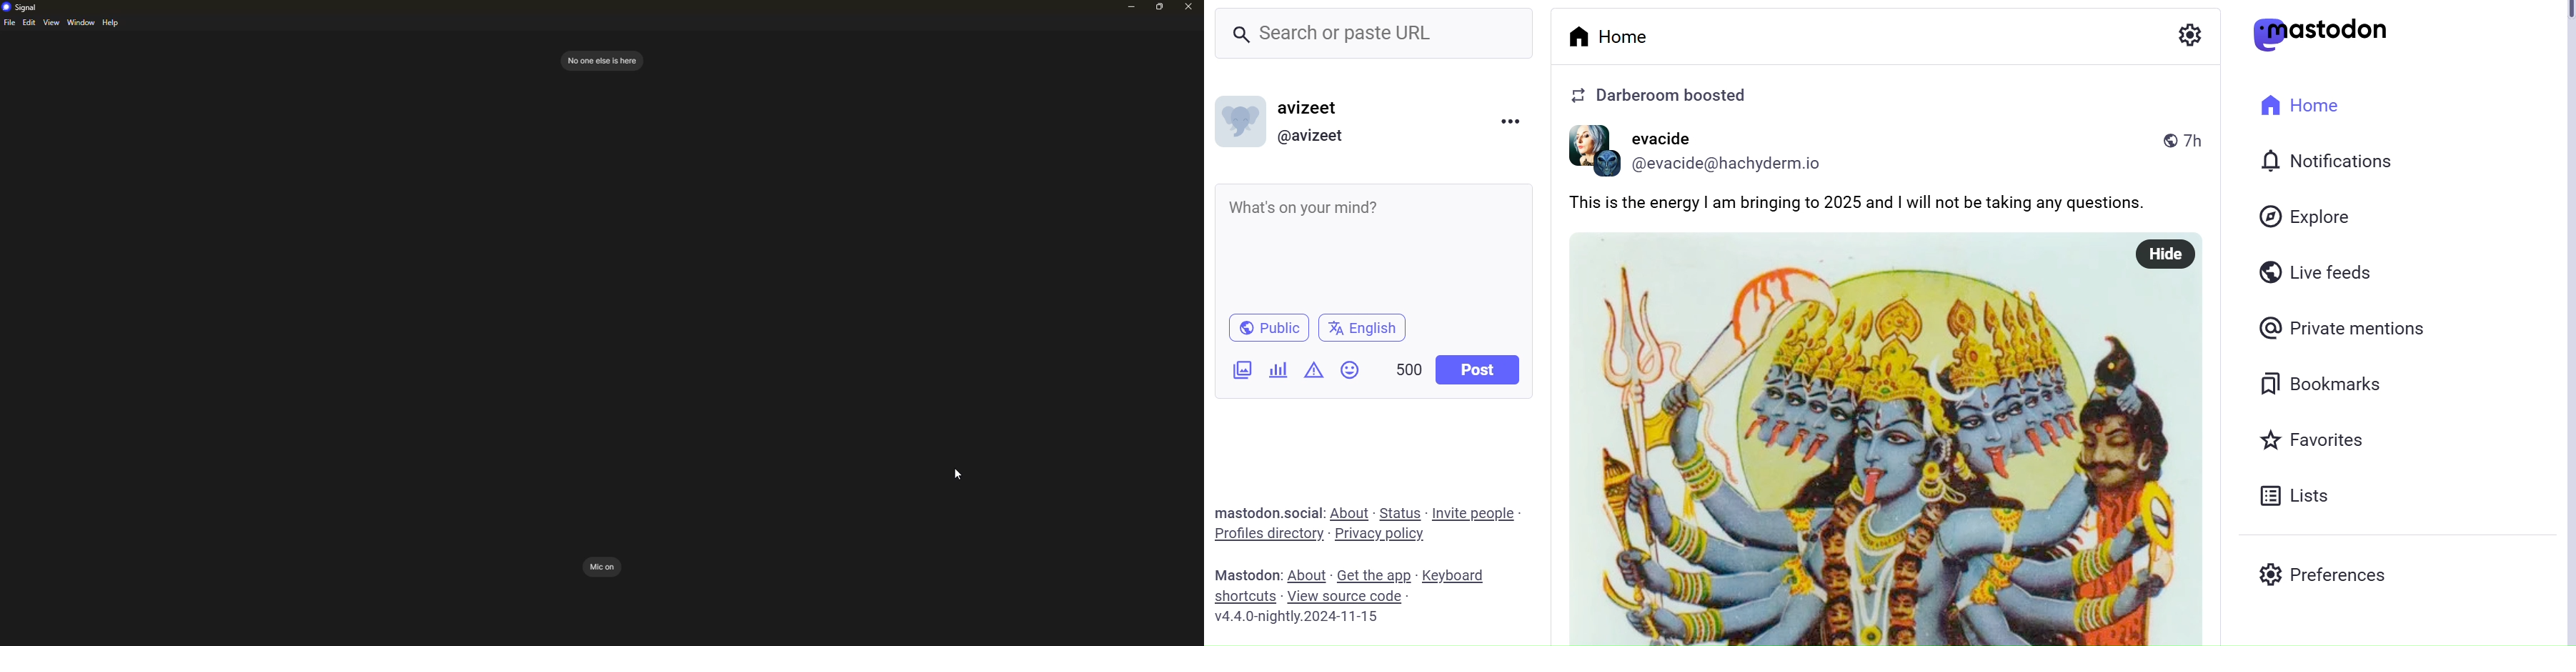  Describe the element at coordinates (2565, 325) in the screenshot. I see `Vertical Scroll Bar` at that location.